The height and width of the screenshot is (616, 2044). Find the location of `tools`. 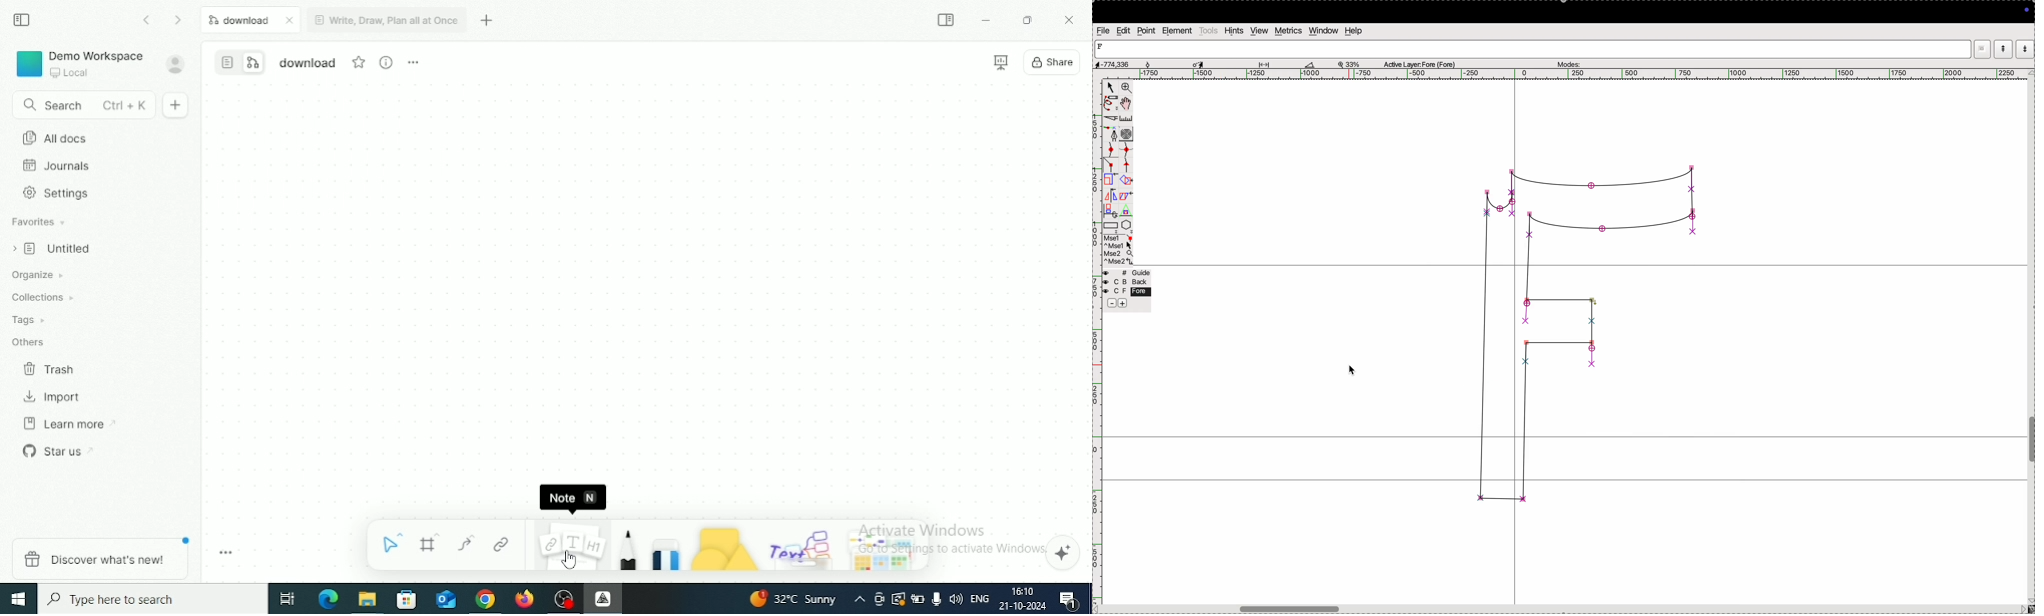

tools is located at coordinates (1208, 30).